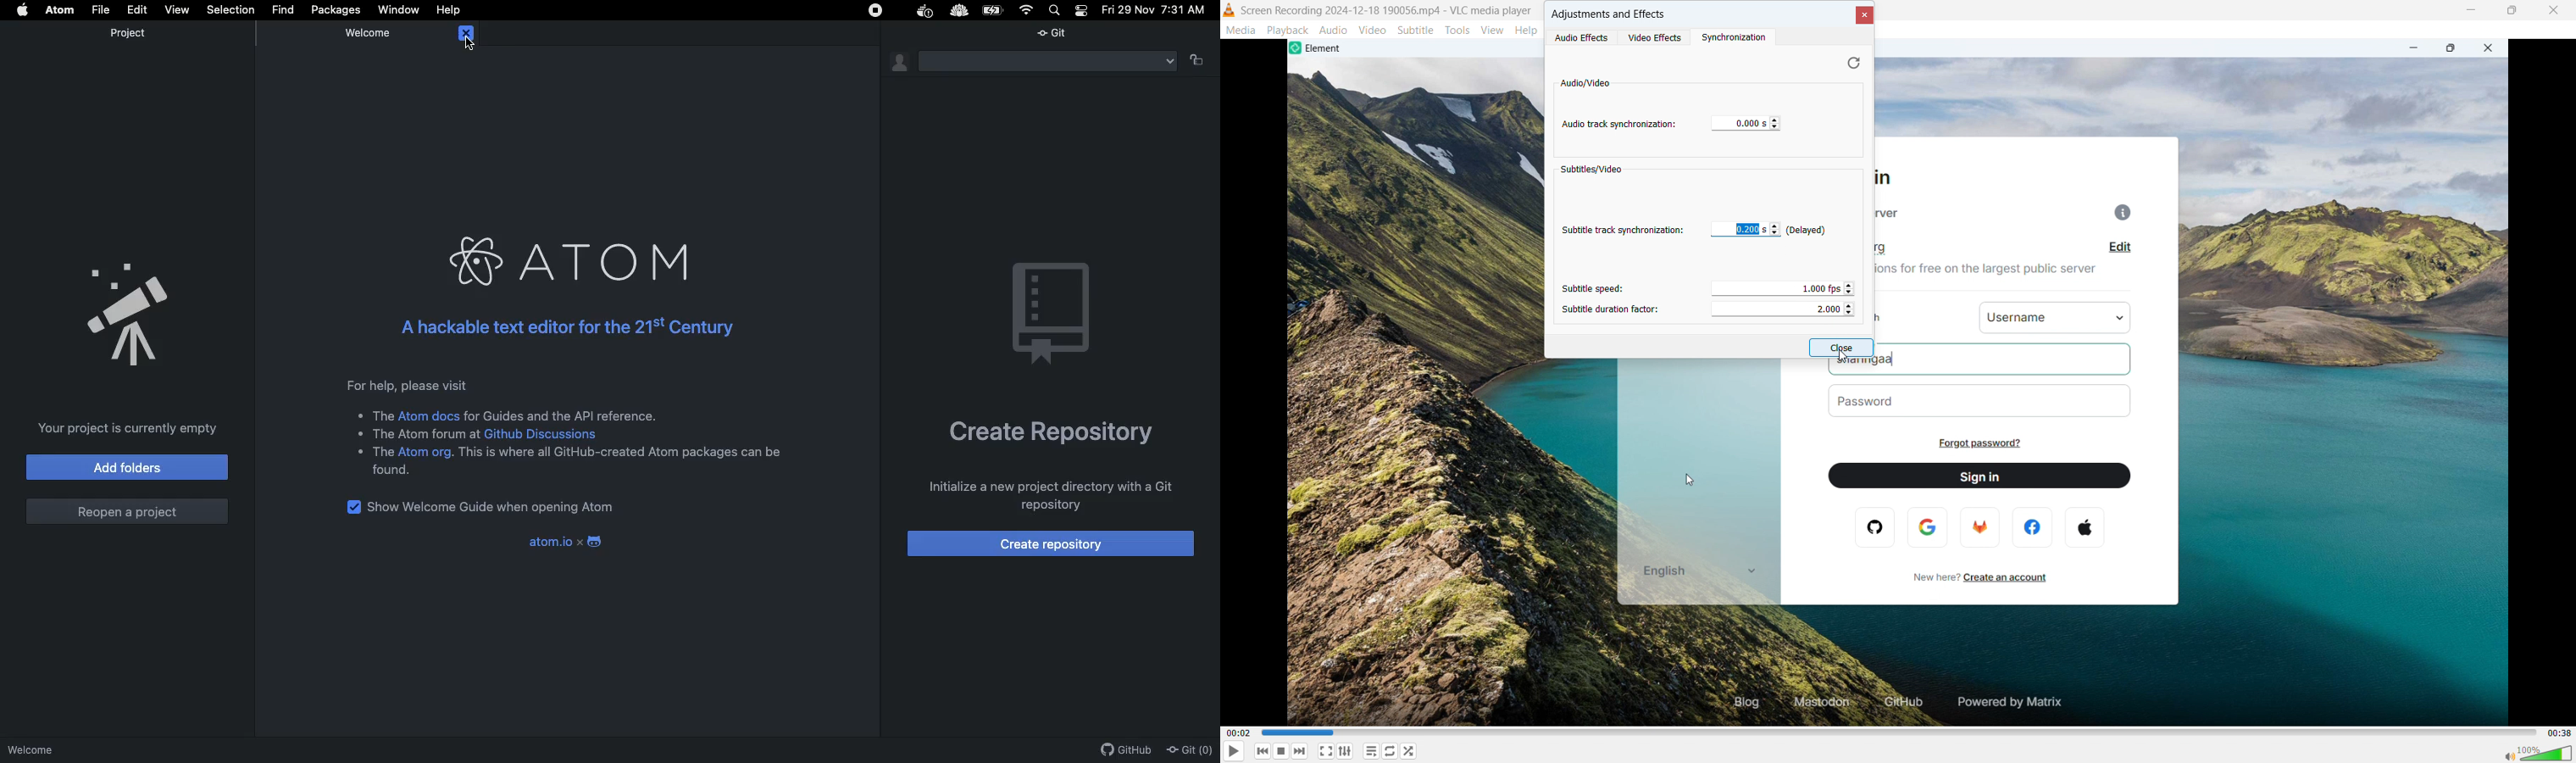 The image size is (2576, 784). Describe the element at coordinates (466, 34) in the screenshot. I see `Close` at that location.